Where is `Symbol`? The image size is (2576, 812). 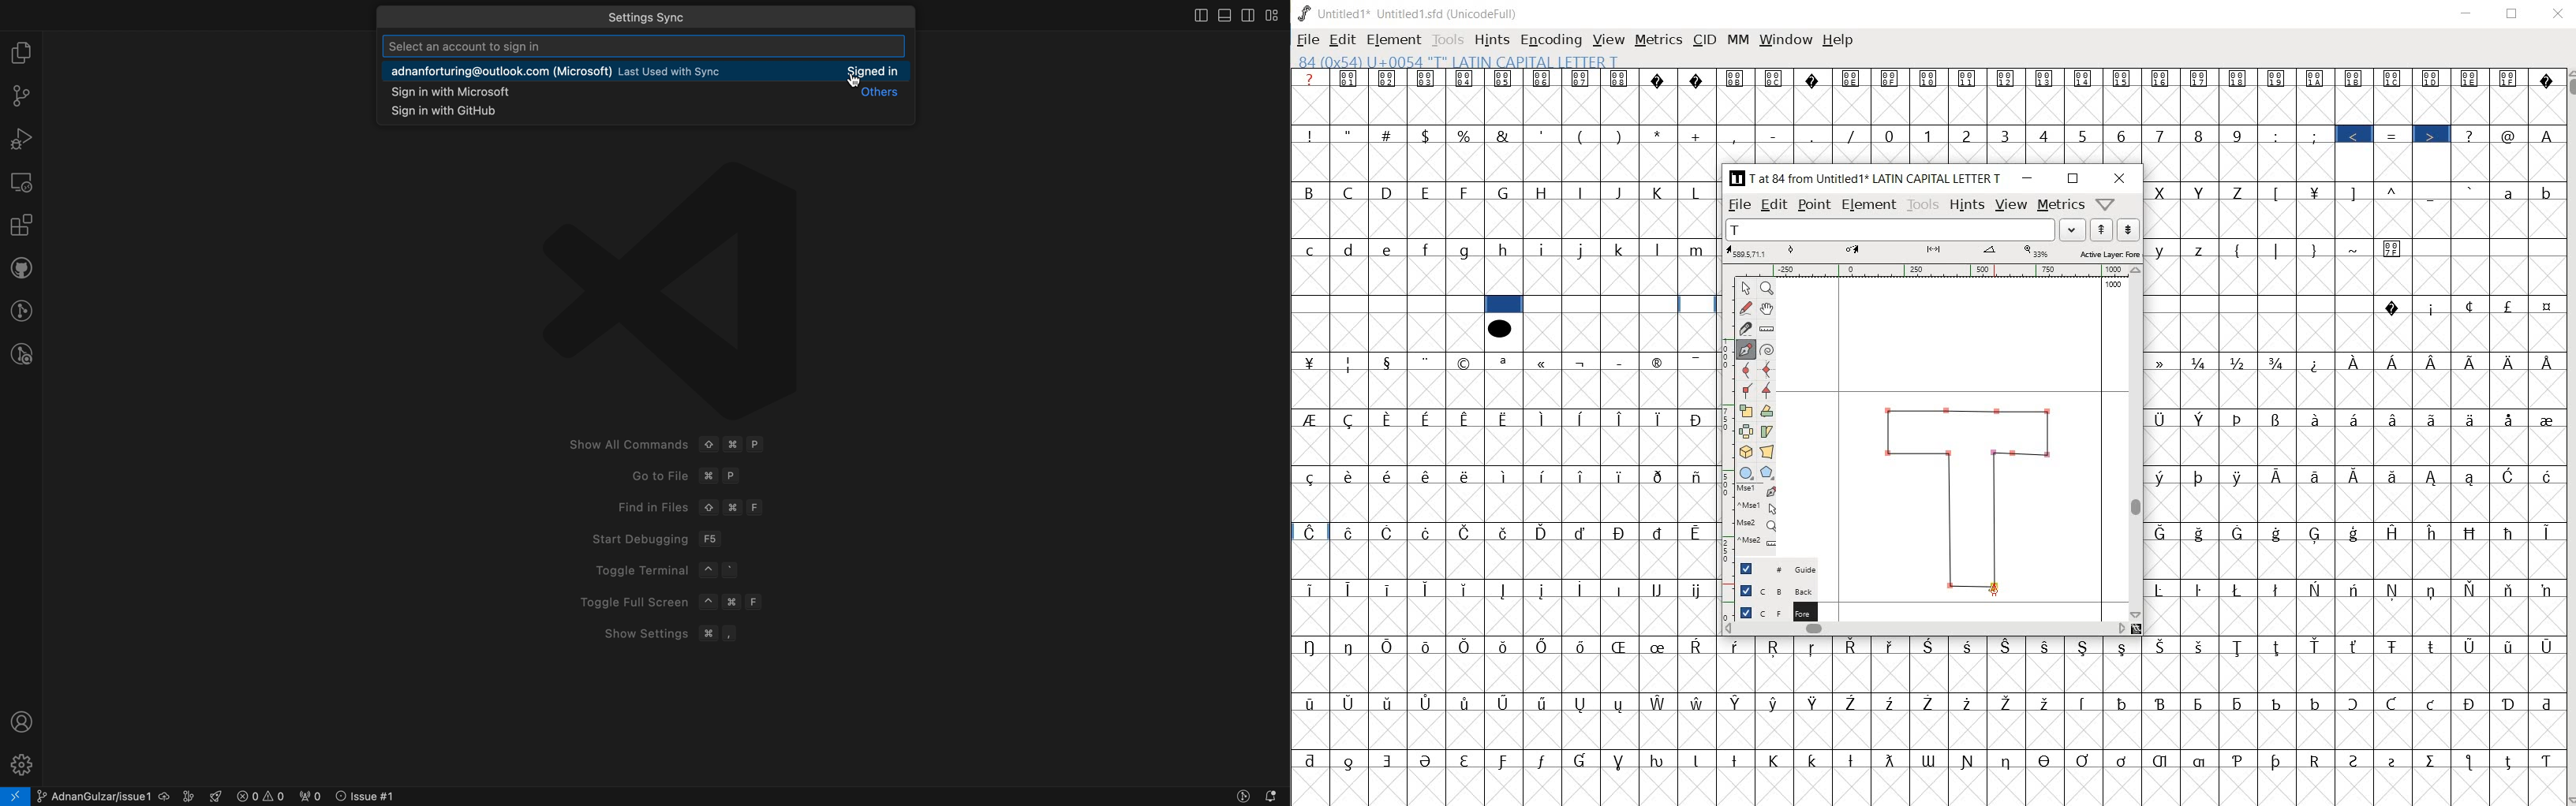 Symbol is located at coordinates (2393, 308).